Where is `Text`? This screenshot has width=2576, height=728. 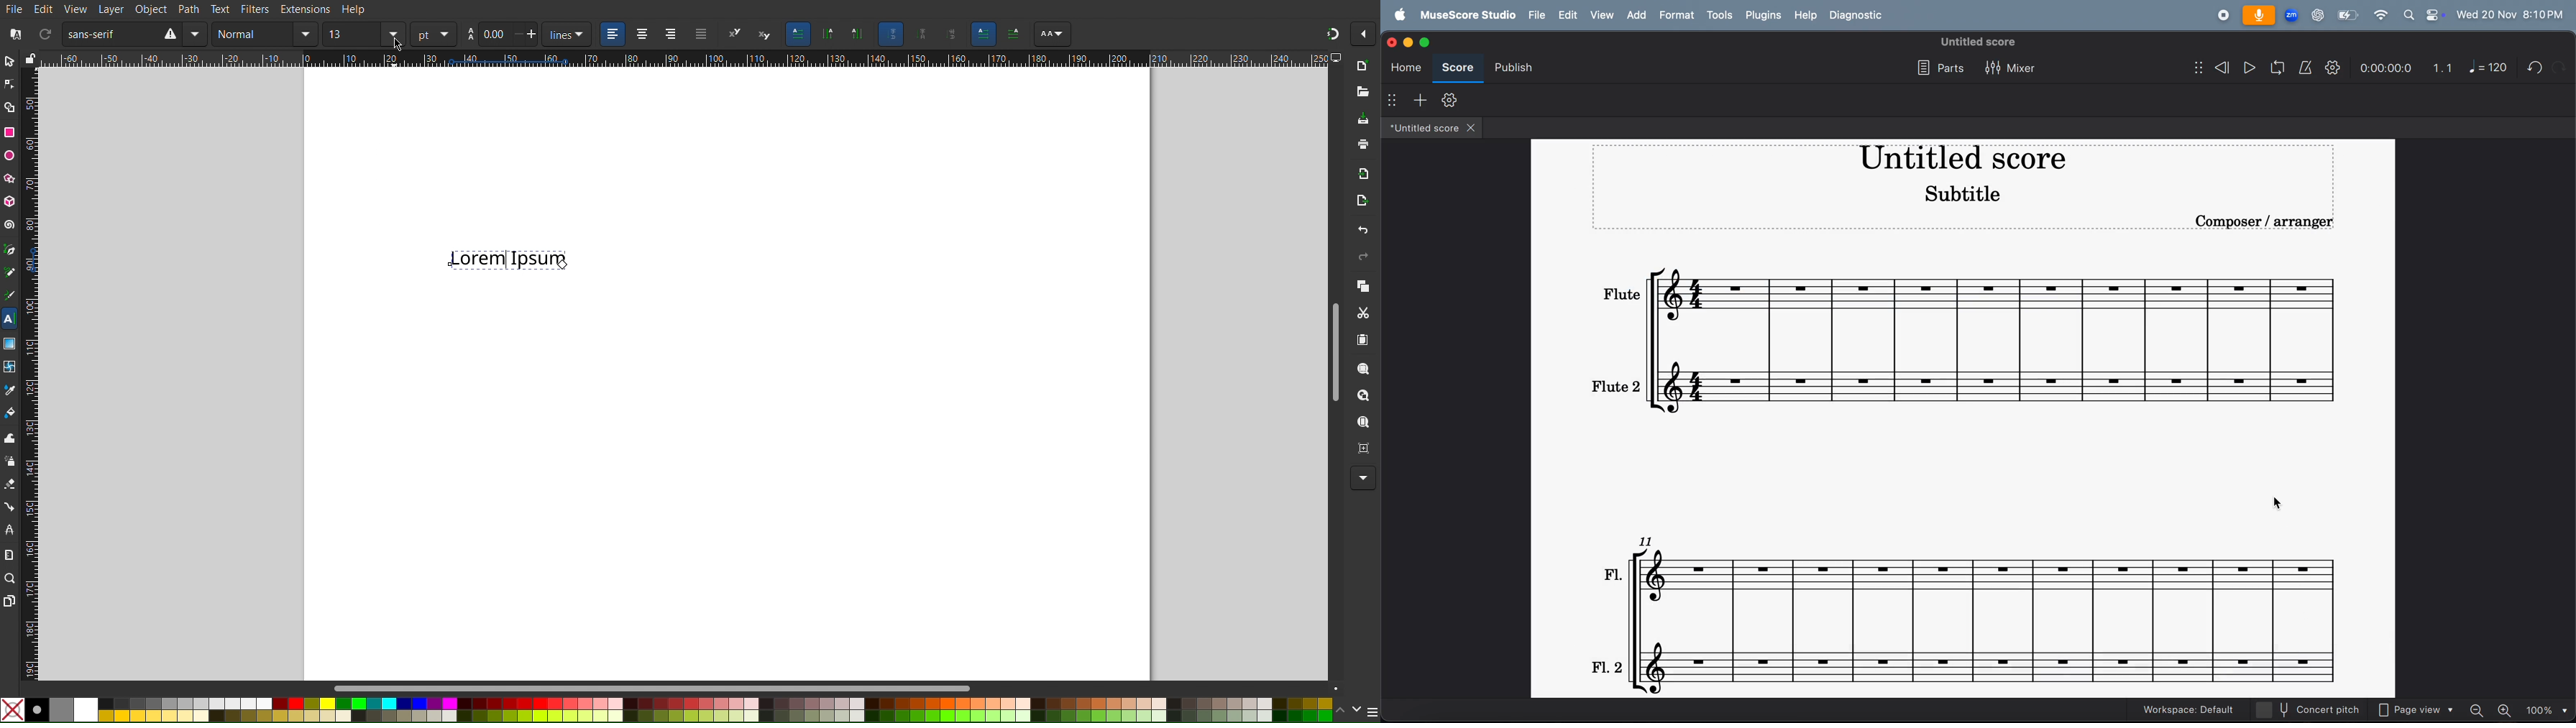 Text is located at coordinates (508, 258).